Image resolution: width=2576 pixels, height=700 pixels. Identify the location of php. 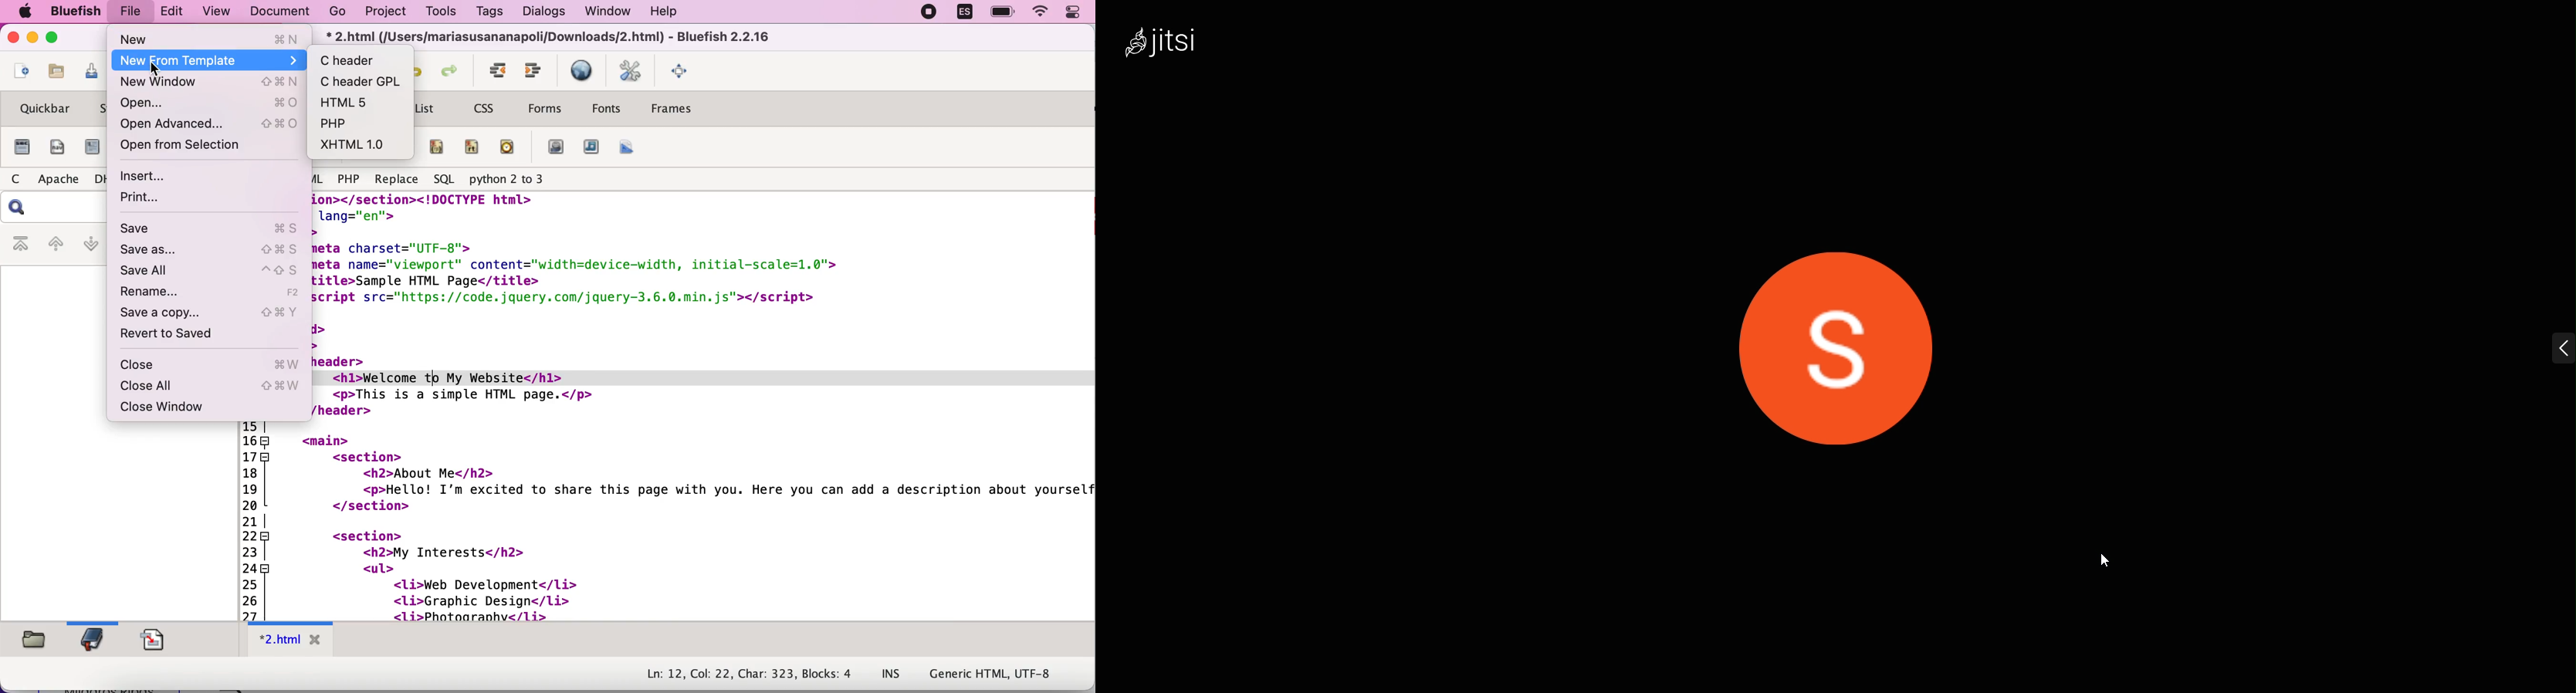
(350, 123).